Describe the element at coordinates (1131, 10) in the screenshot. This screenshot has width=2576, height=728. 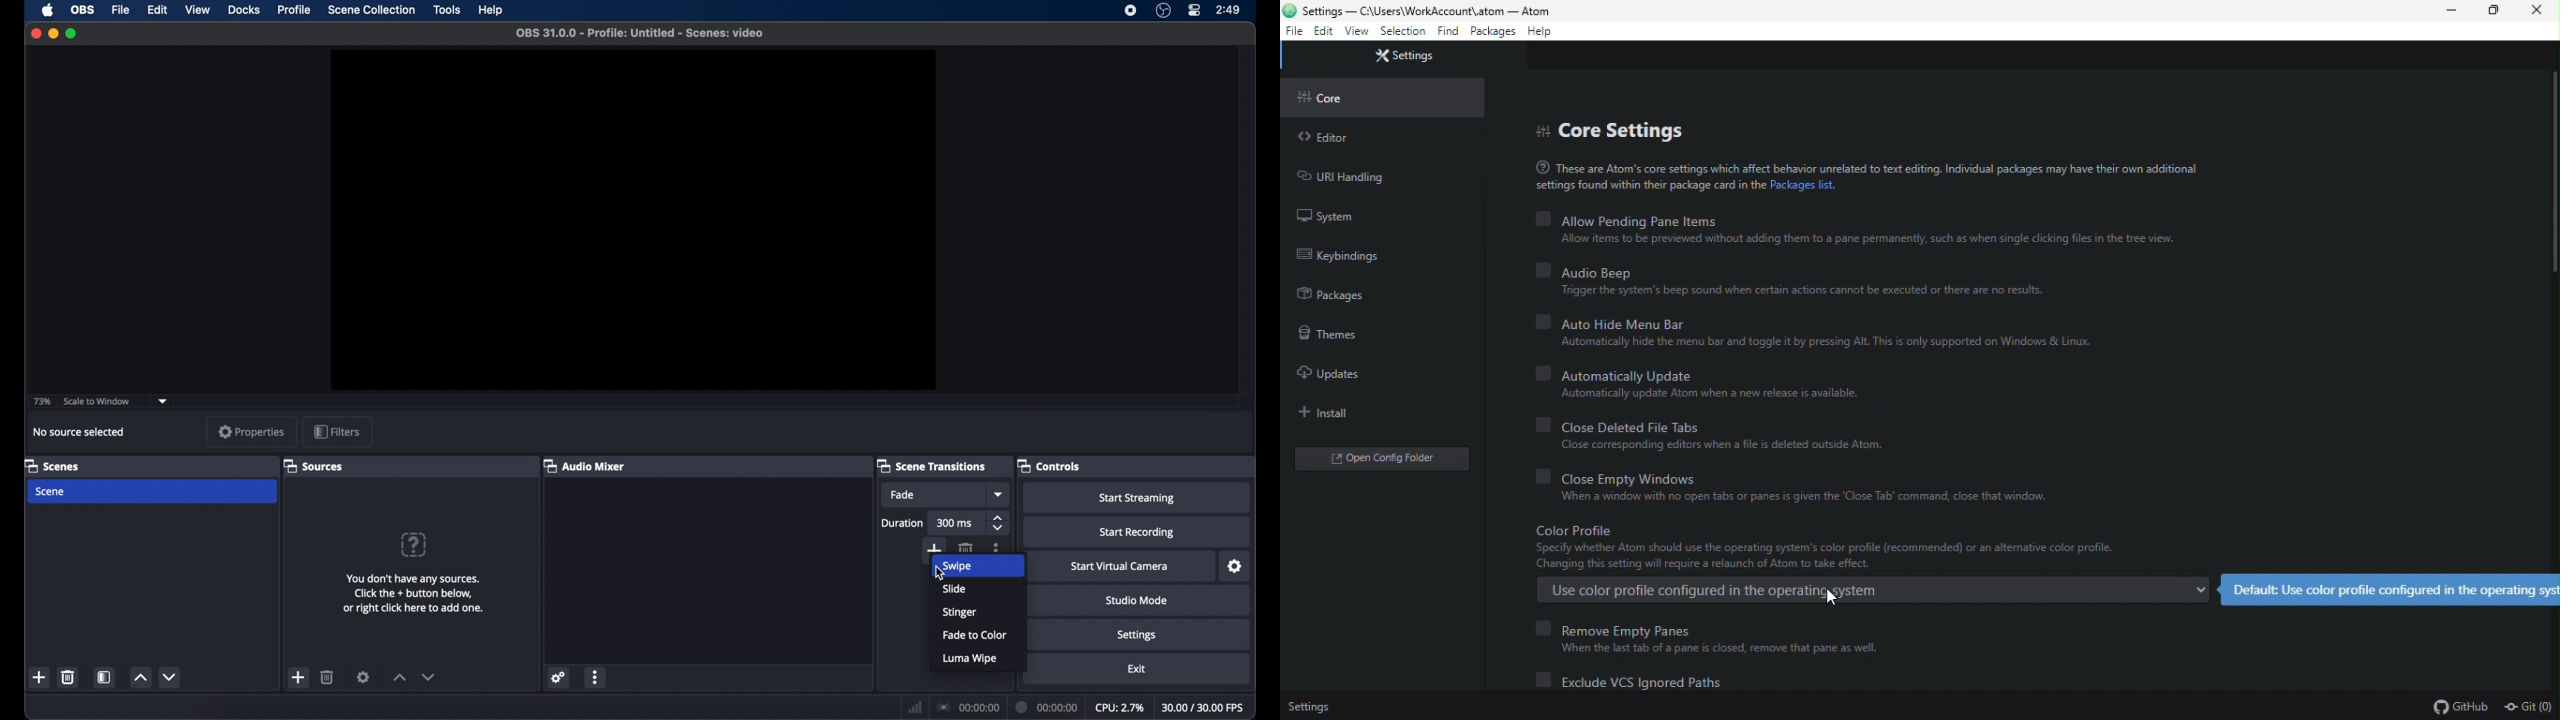
I see `screen recorder icon` at that location.